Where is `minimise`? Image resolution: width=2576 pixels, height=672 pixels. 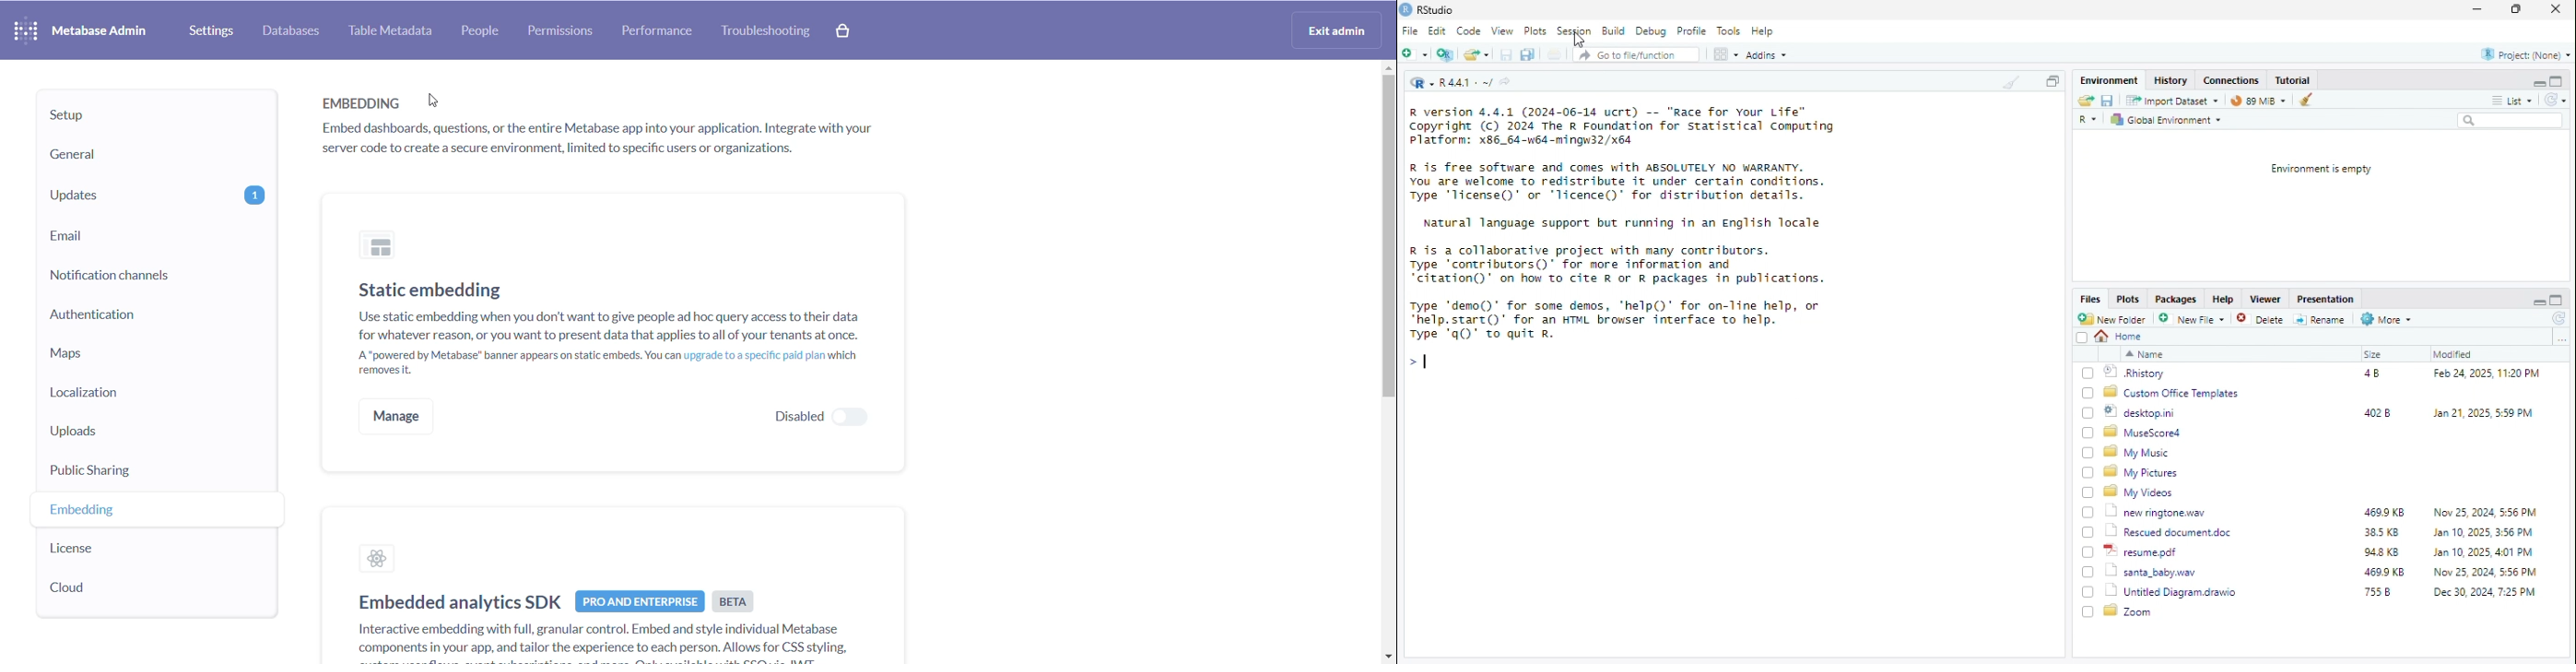
minimise is located at coordinates (2479, 7).